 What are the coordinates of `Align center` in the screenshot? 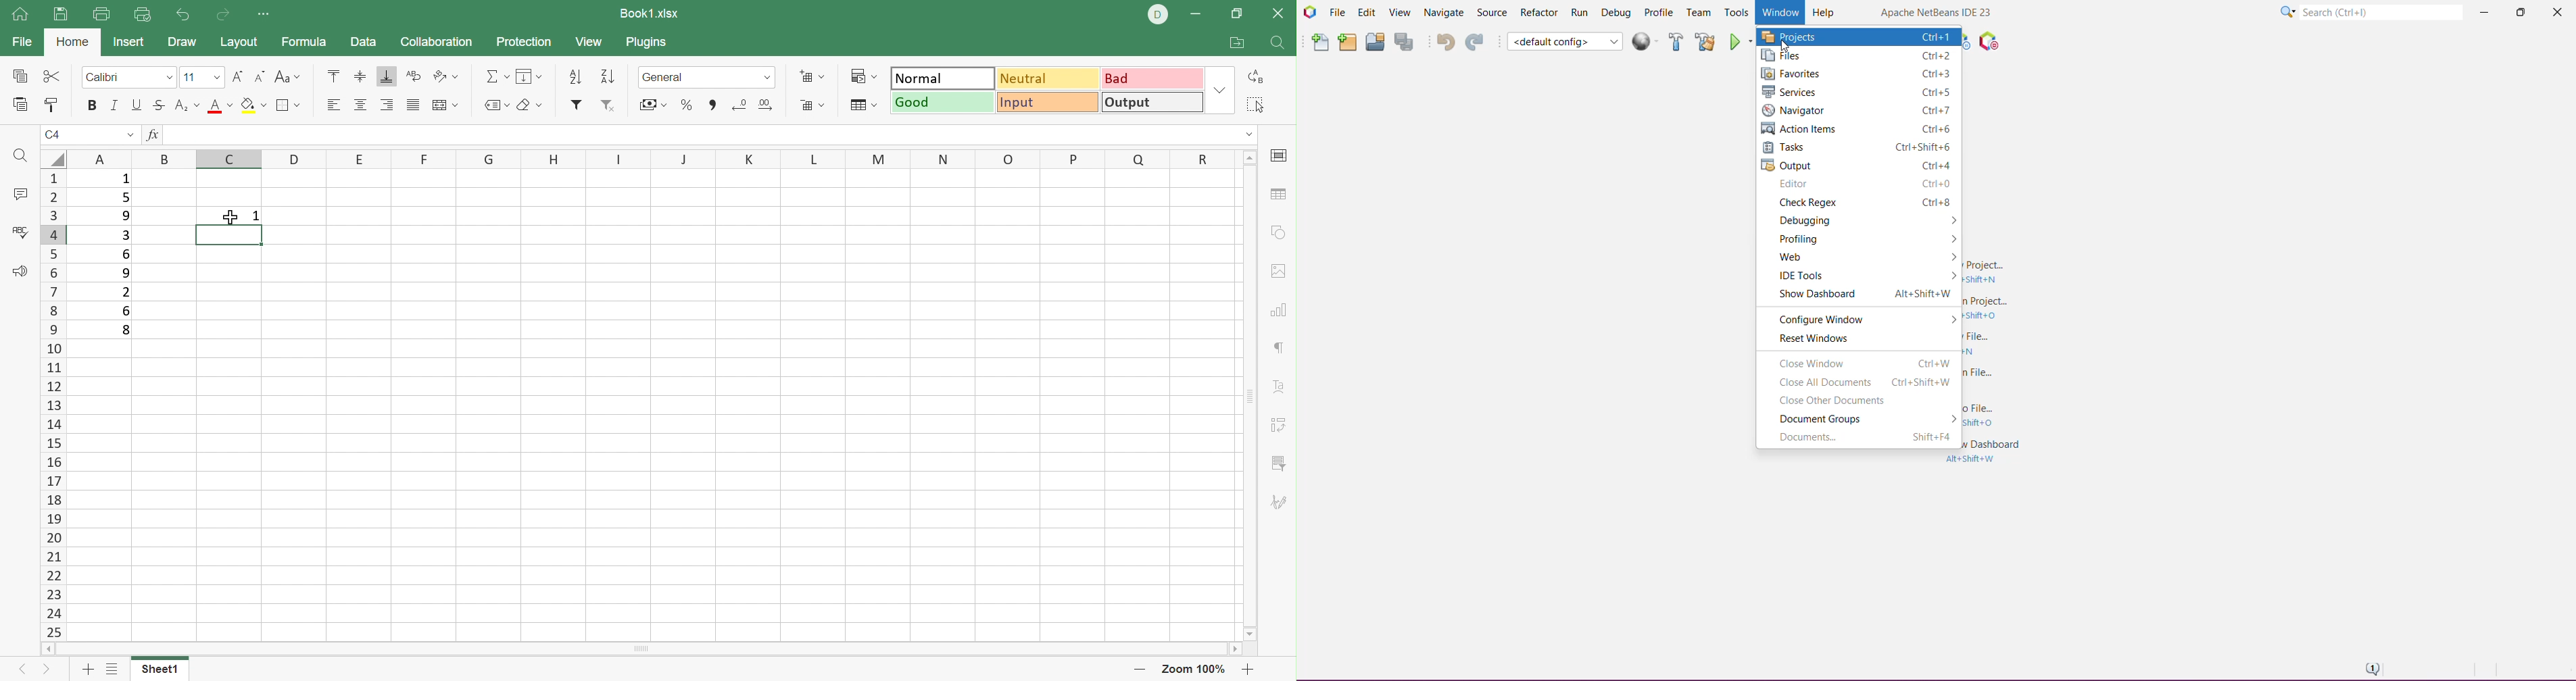 It's located at (361, 106).